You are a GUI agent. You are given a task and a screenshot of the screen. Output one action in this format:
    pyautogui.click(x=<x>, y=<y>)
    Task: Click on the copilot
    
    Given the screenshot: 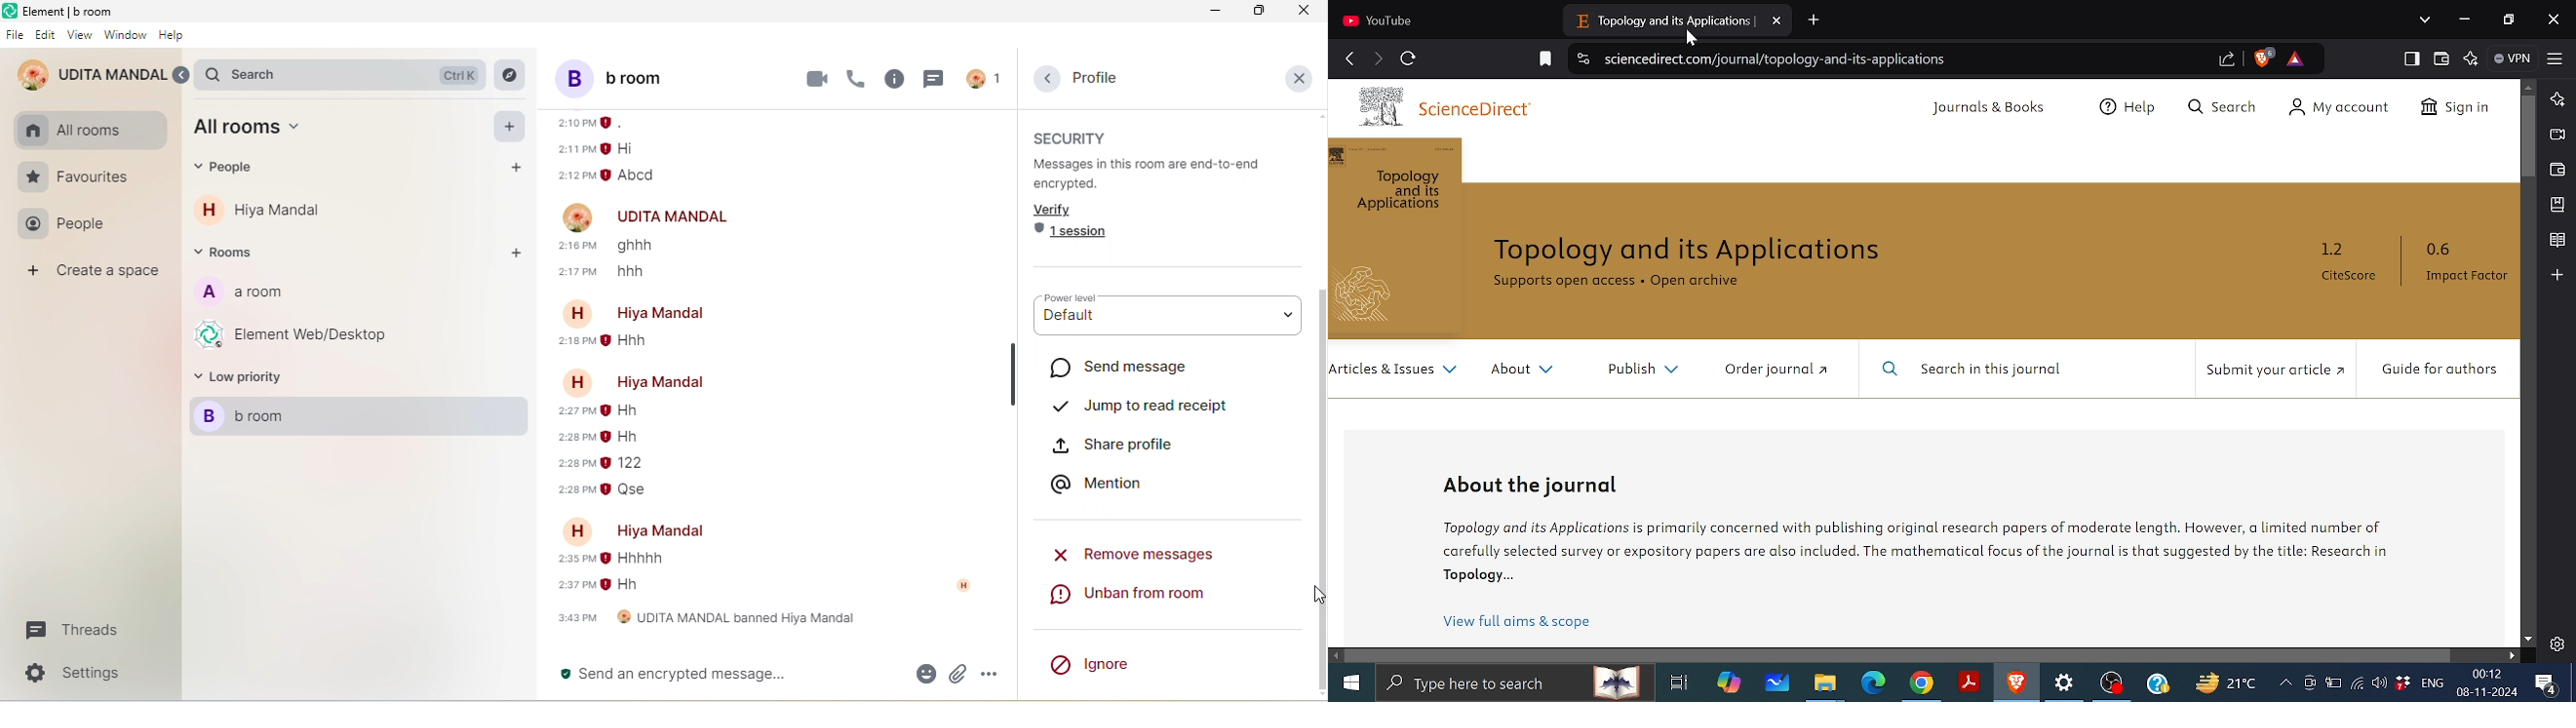 What is the action you would take?
    pyautogui.click(x=1730, y=682)
    